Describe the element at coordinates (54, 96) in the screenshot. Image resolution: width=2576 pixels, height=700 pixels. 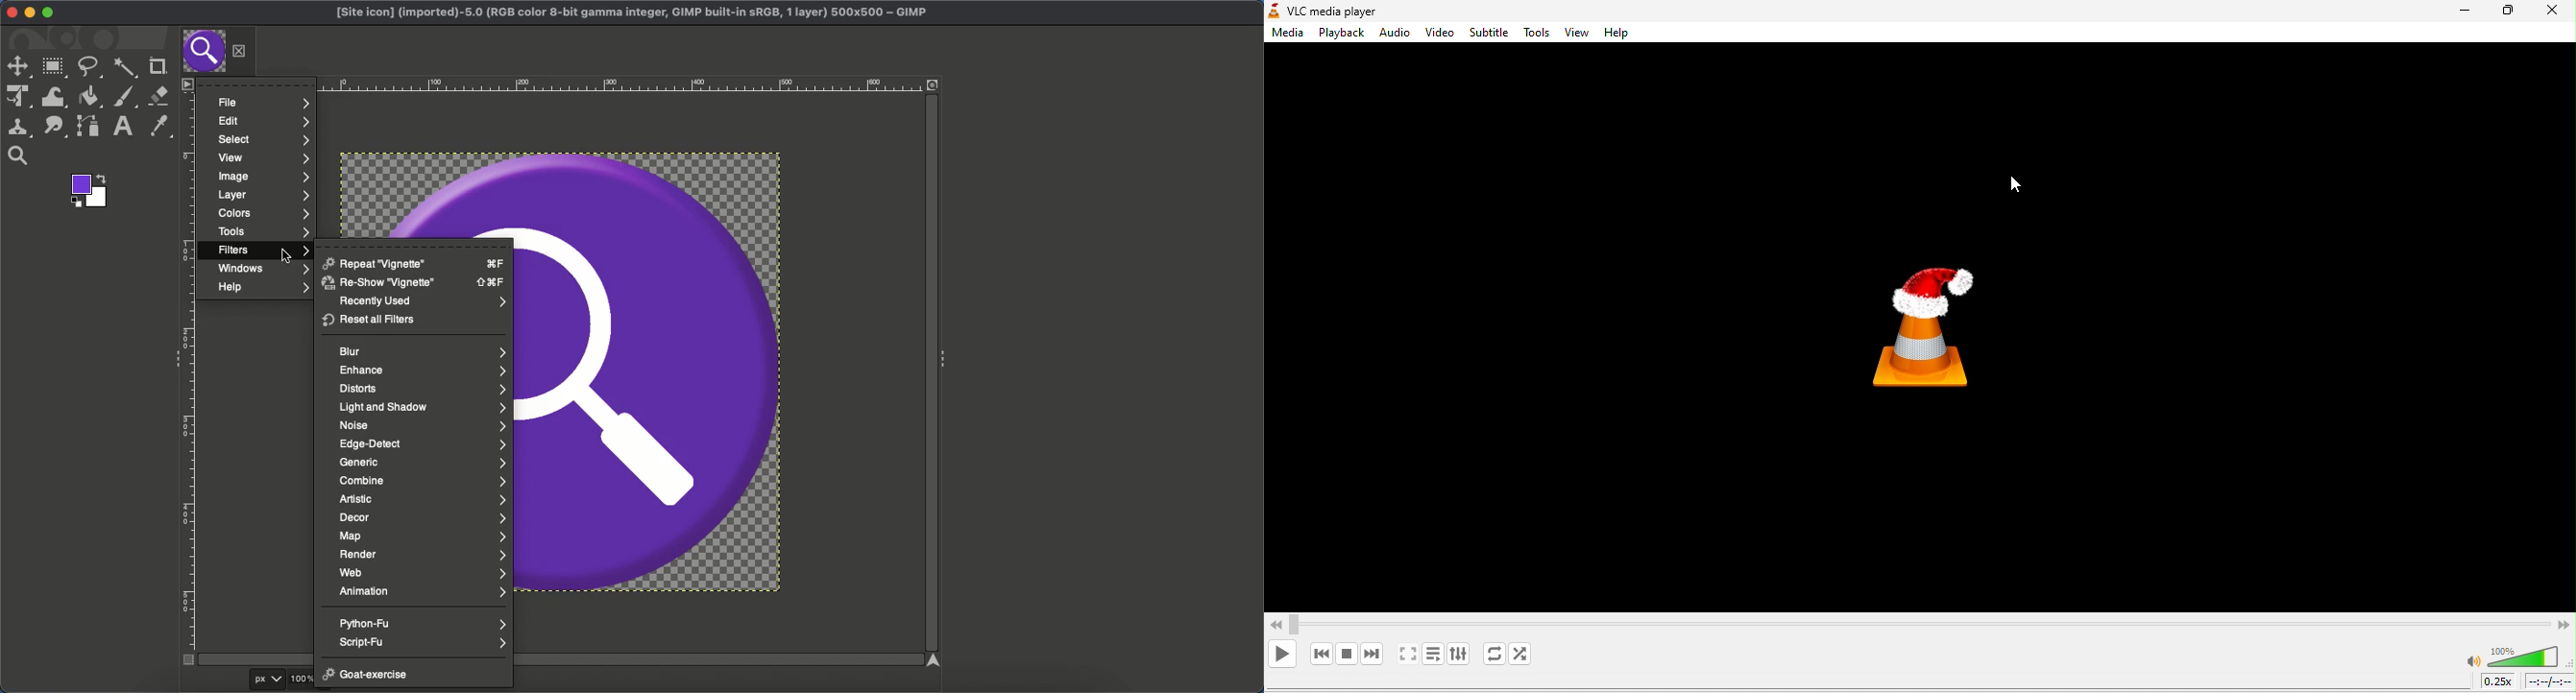
I see `Warp transformation` at that location.